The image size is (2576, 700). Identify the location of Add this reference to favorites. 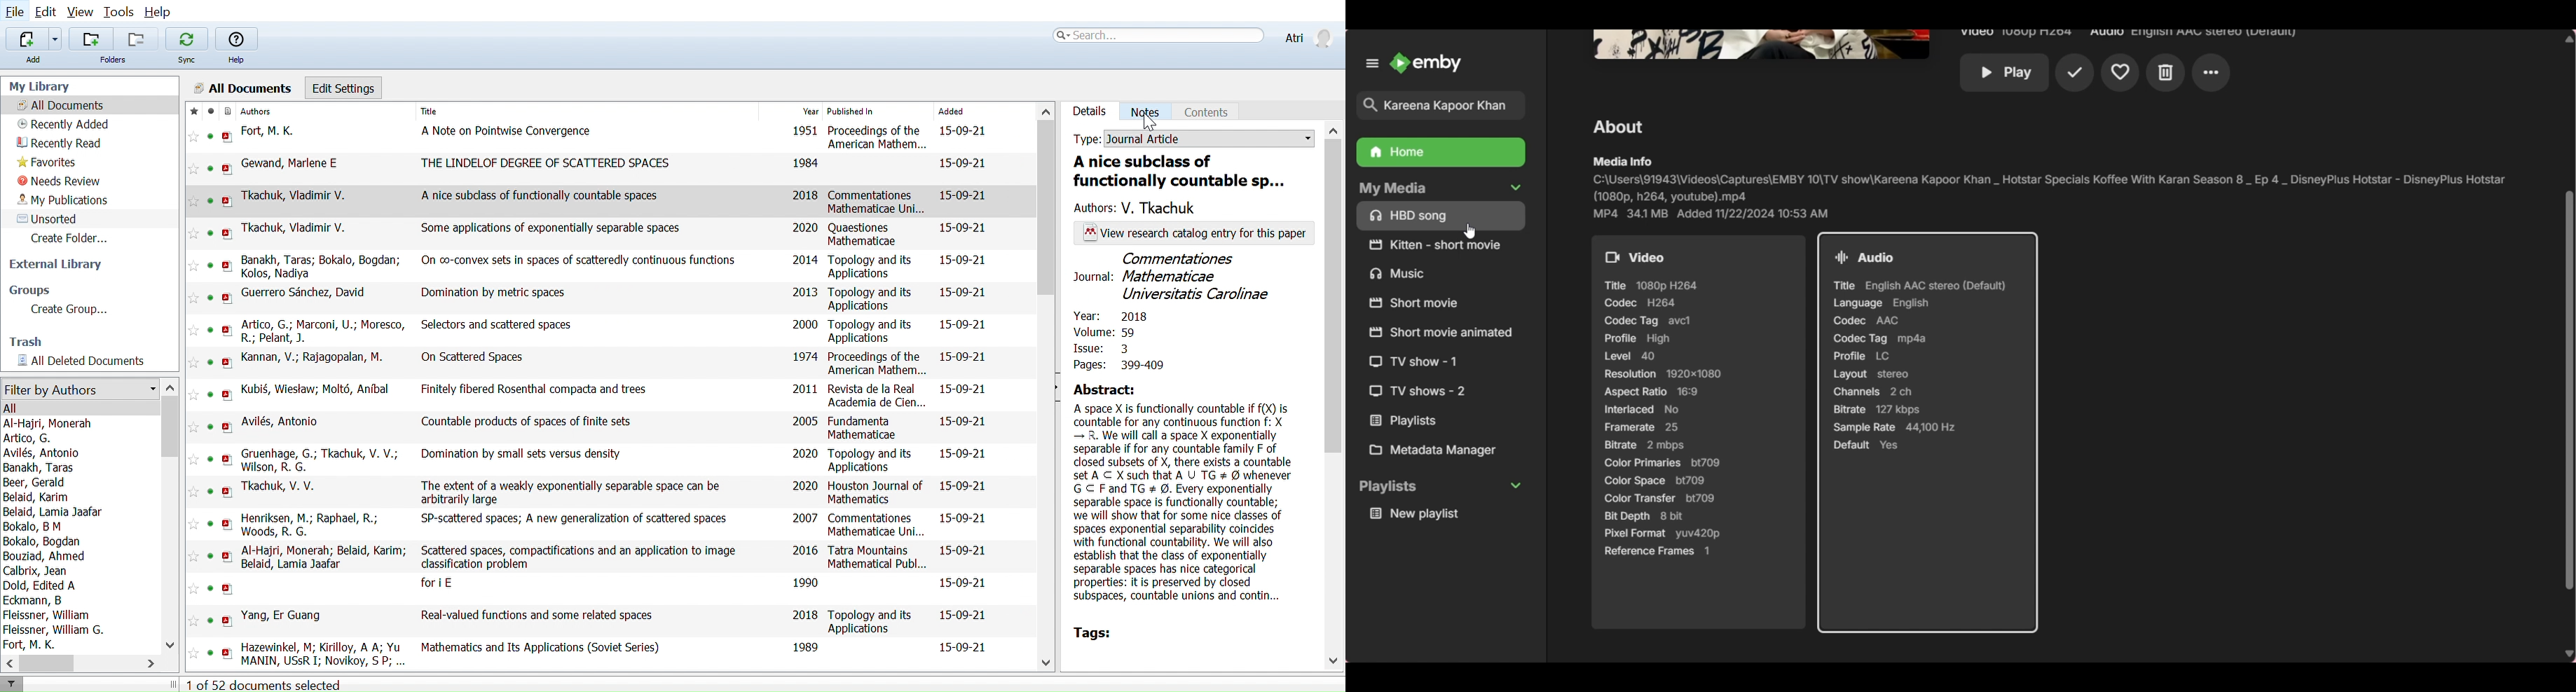
(194, 461).